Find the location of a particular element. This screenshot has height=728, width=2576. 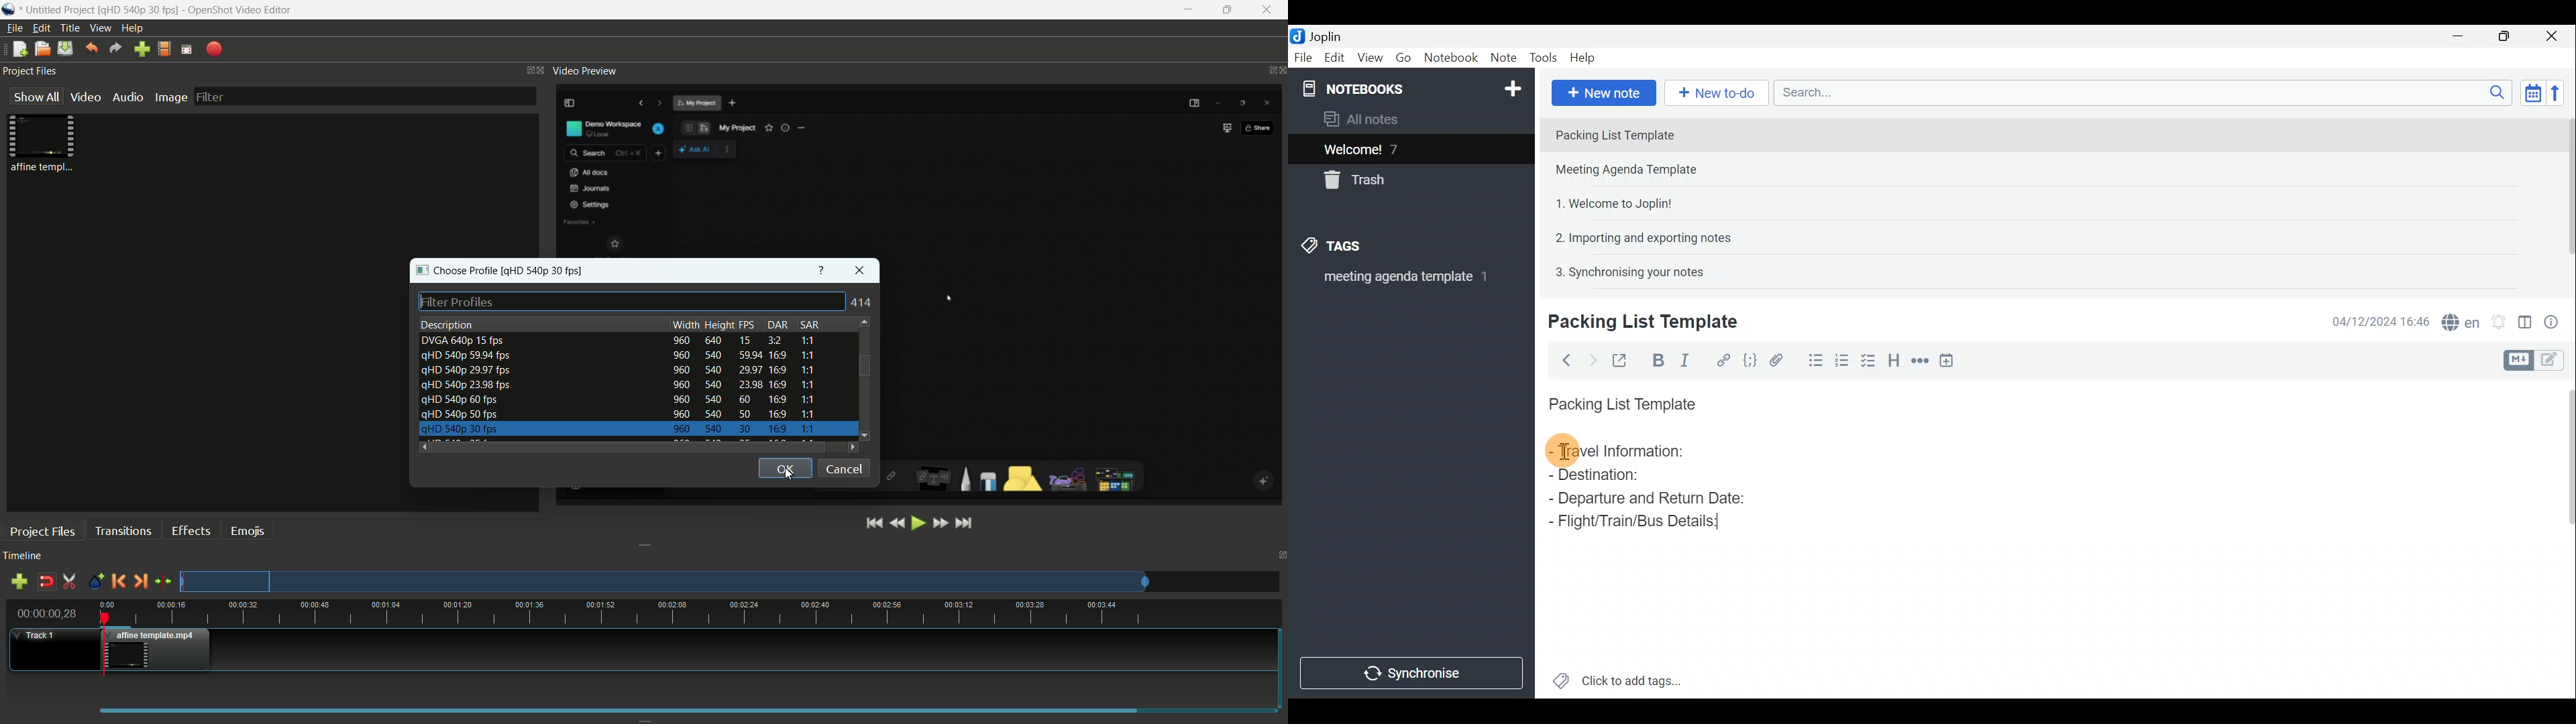

Note properties is located at coordinates (2556, 320).